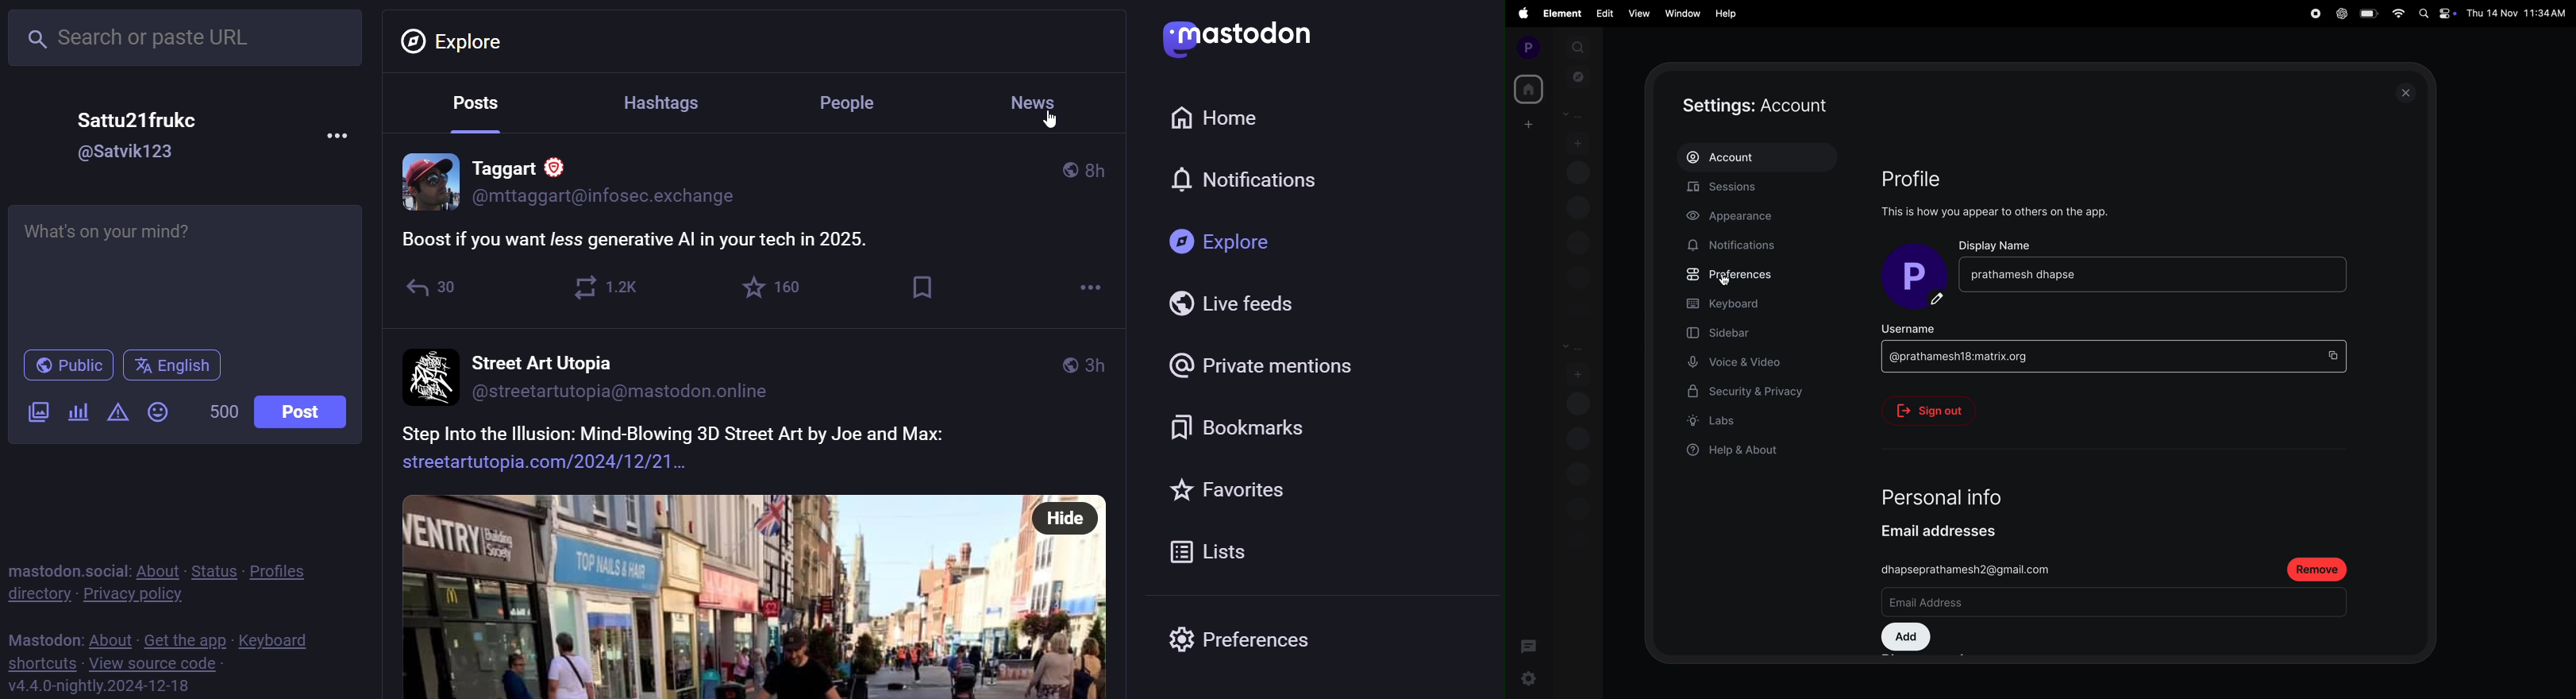 This screenshot has height=700, width=2576. I want to click on search or paste URL, so click(187, 38).